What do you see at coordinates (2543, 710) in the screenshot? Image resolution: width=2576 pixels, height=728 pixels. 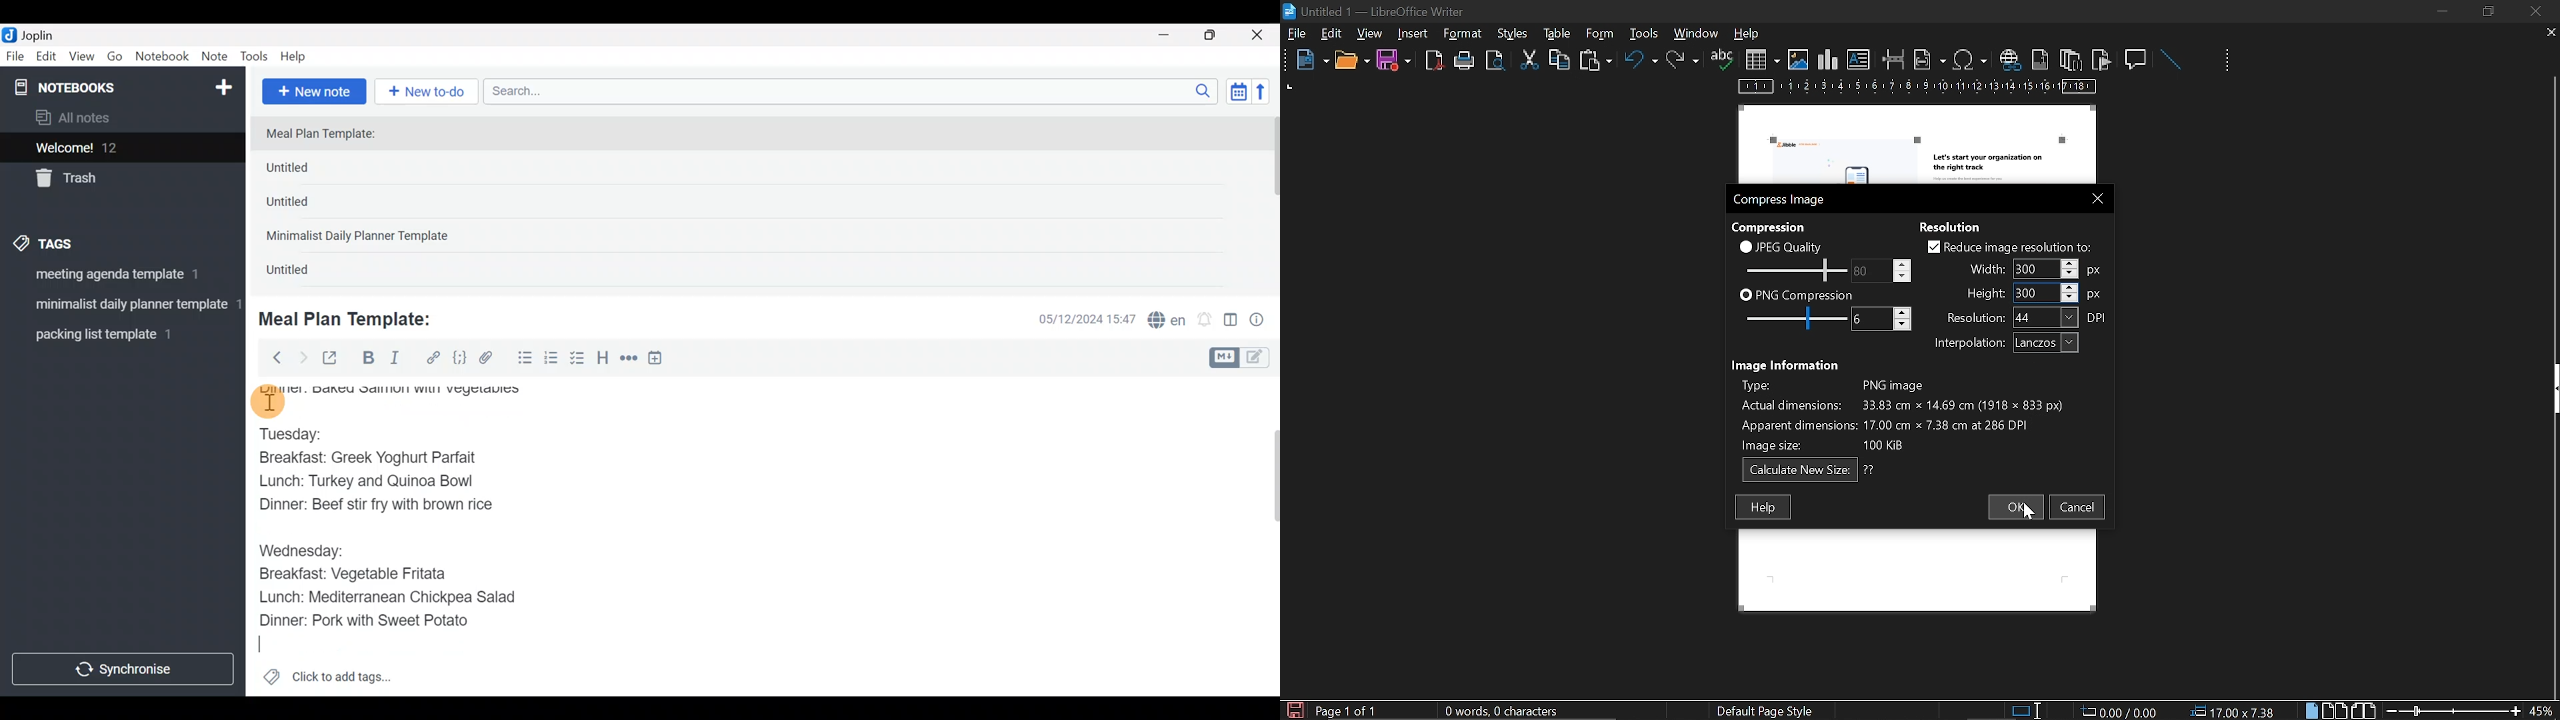 I see `current zoom` at bounding box center [2543, 710].